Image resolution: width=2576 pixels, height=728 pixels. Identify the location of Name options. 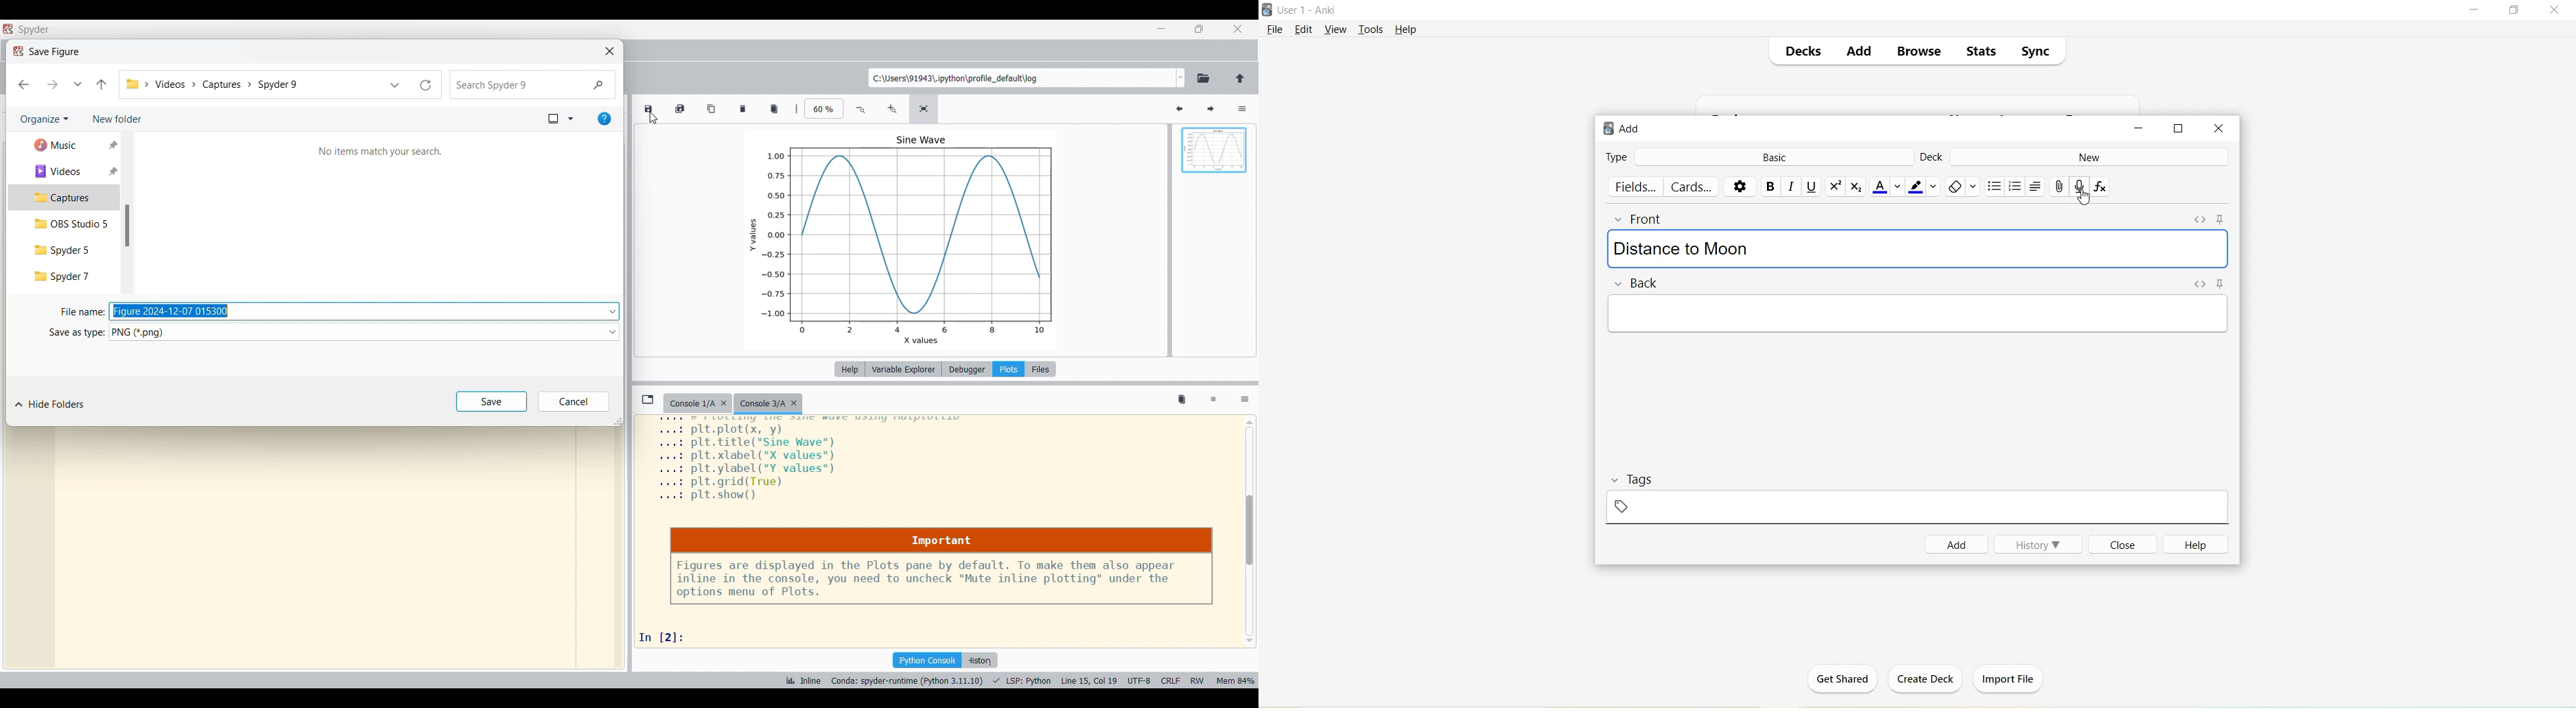
(612, 311).